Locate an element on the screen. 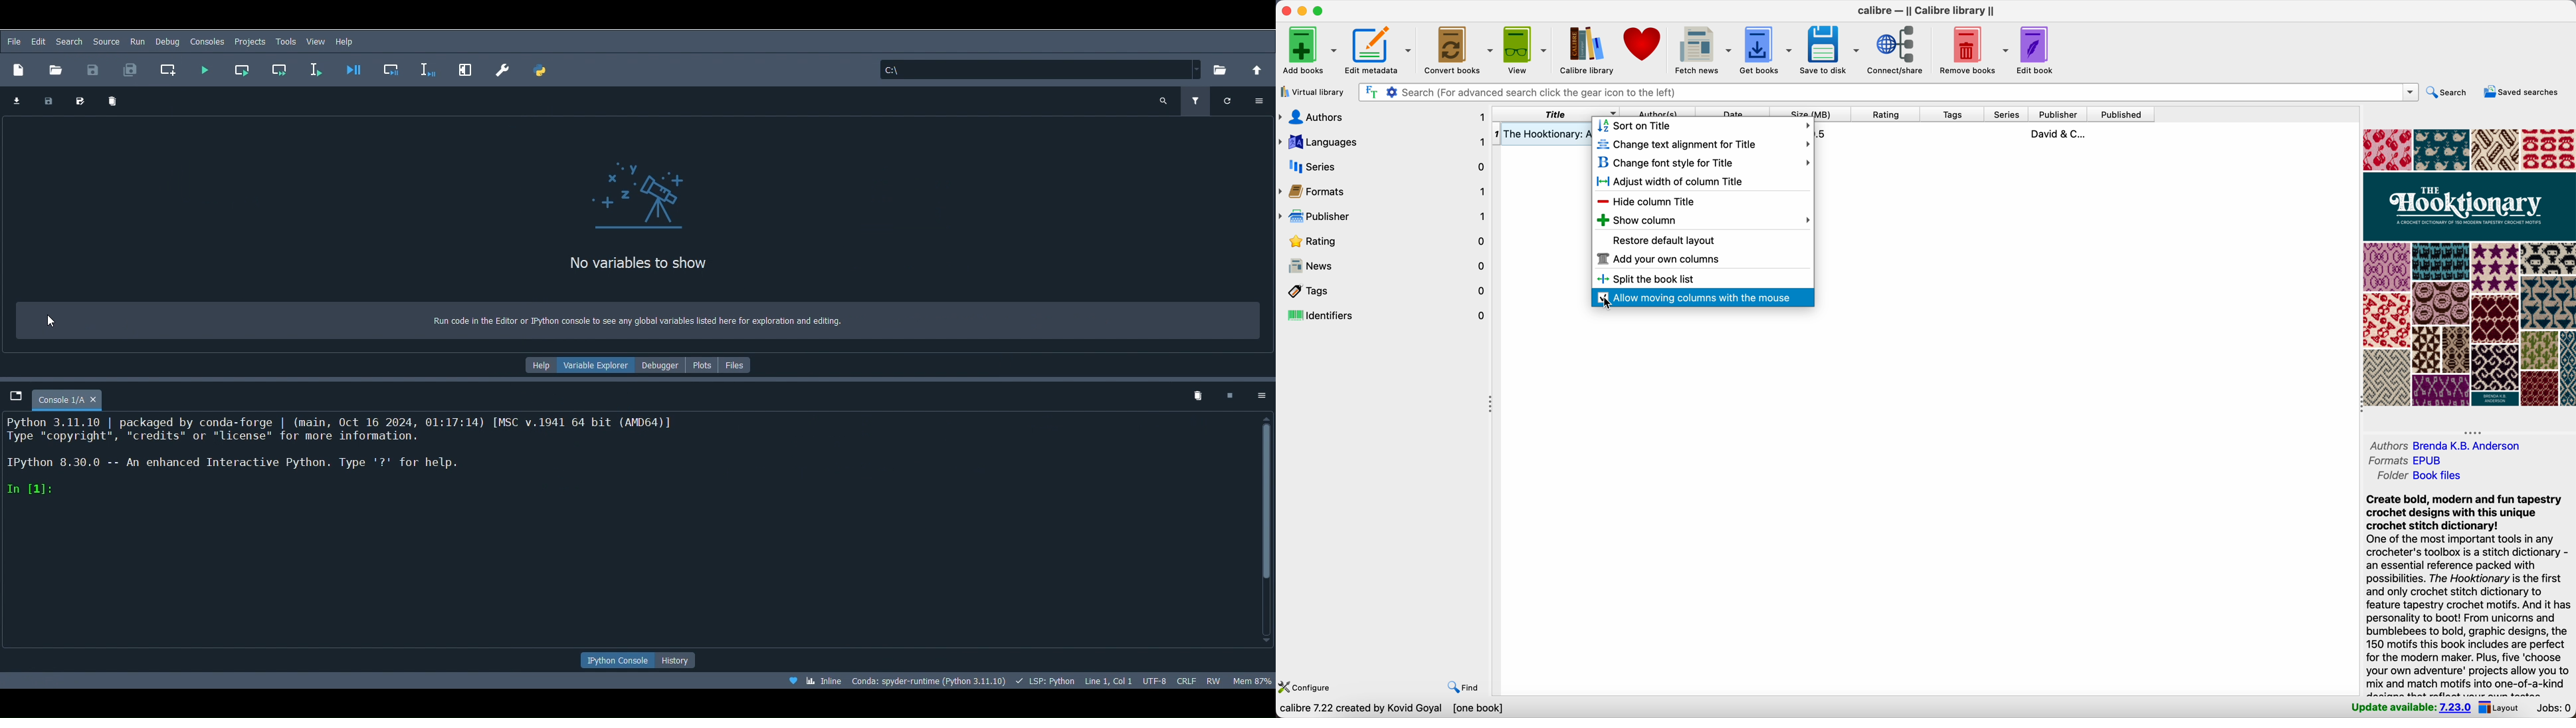 The width and height of the screenshot is (2576, 728). close Calibre is located at coordinates (1285, 10).